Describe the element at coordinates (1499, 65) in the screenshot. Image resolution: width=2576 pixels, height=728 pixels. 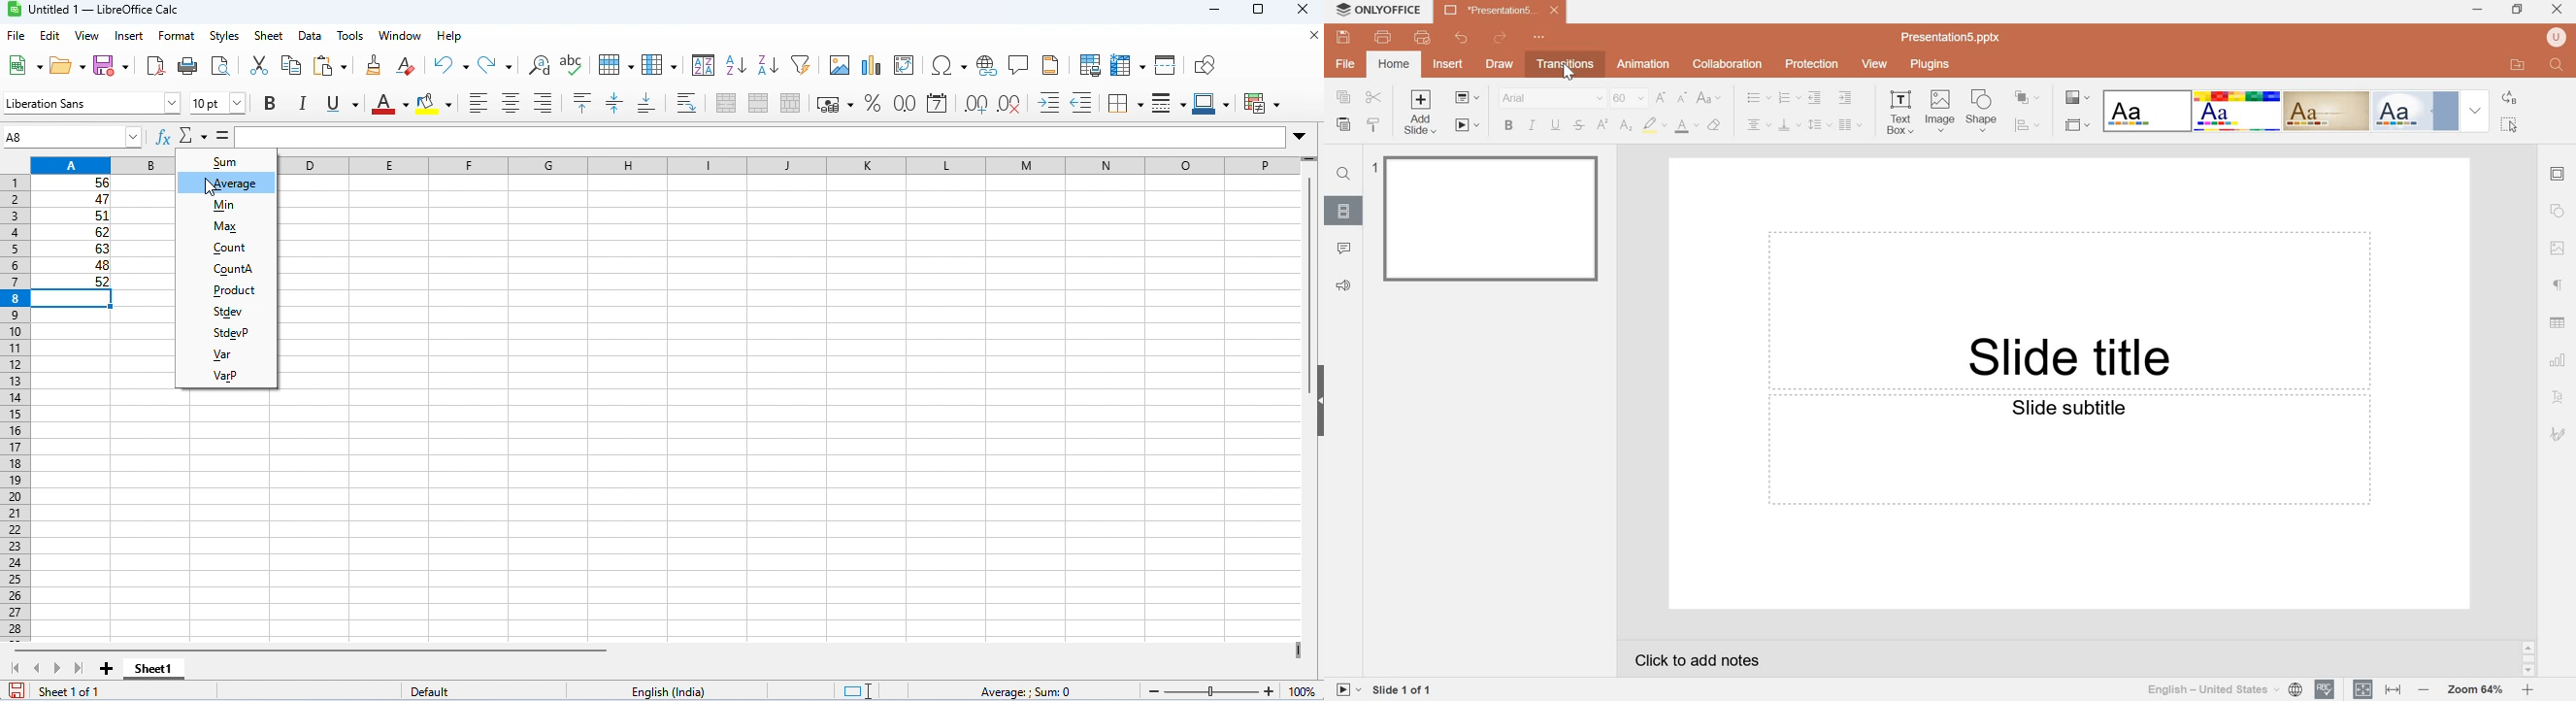
I see `Draw` at that location.